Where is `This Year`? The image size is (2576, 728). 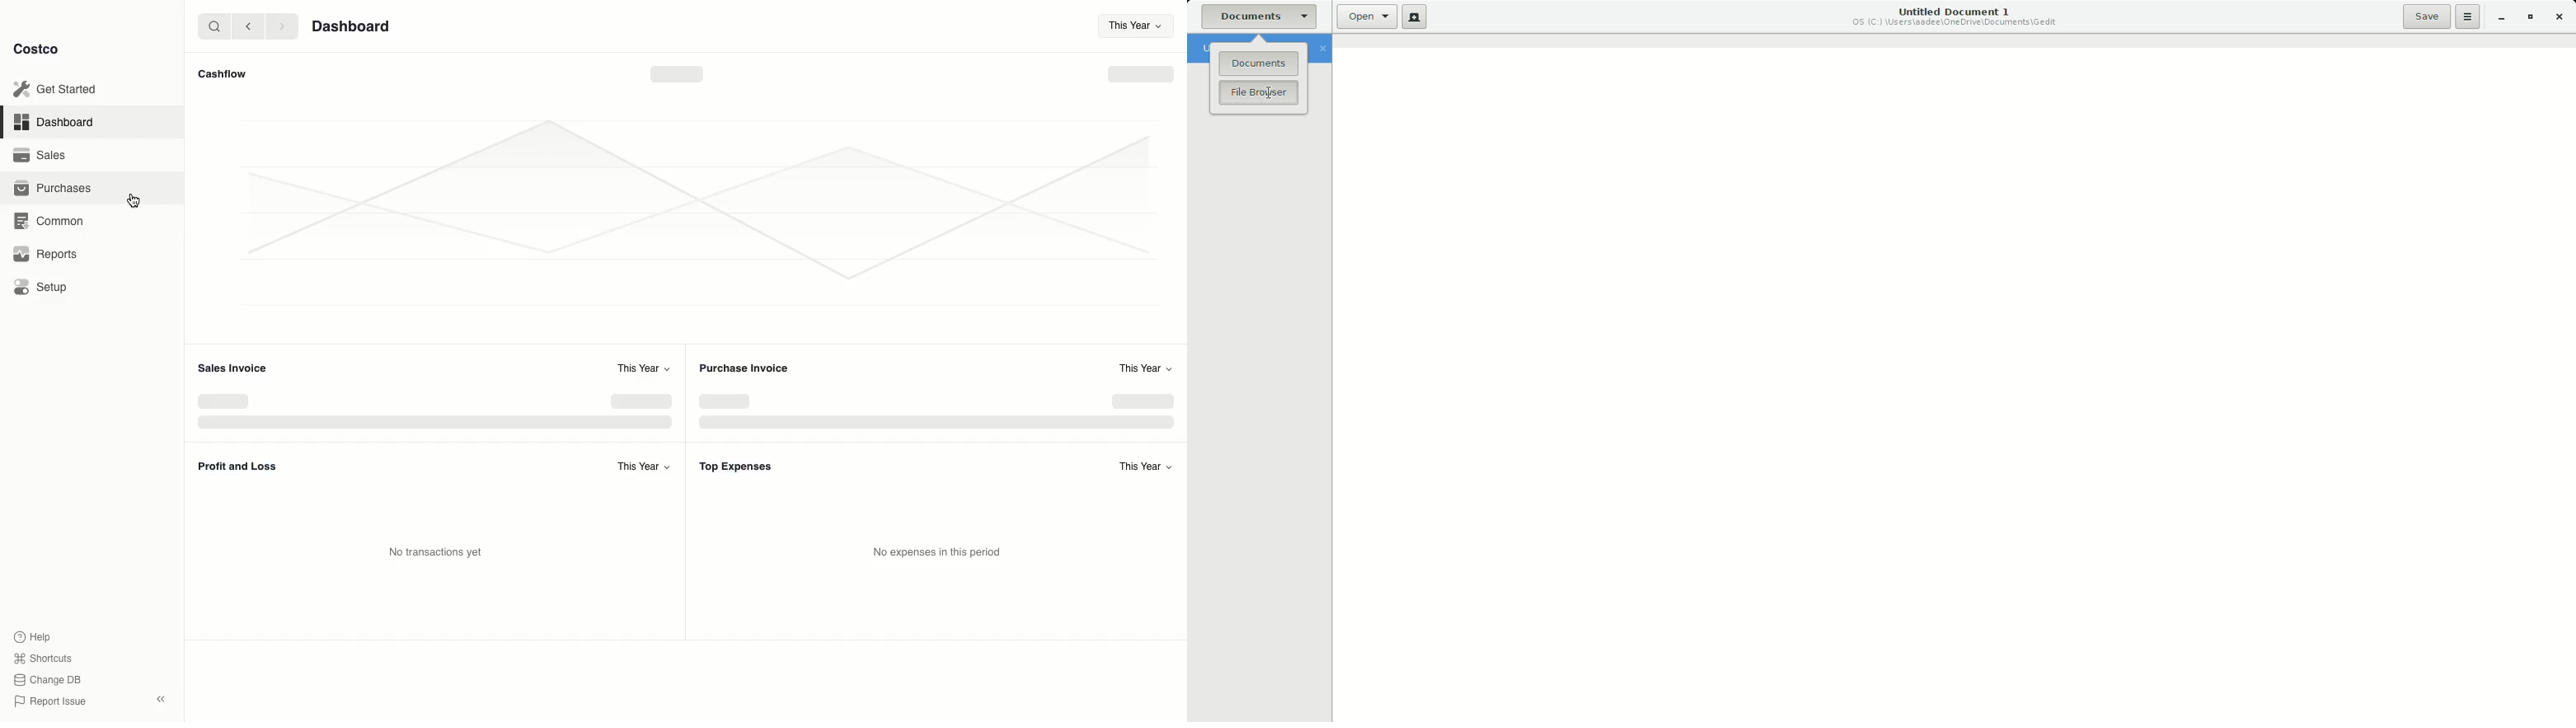 This Year is located at coordinates (1143, 367).